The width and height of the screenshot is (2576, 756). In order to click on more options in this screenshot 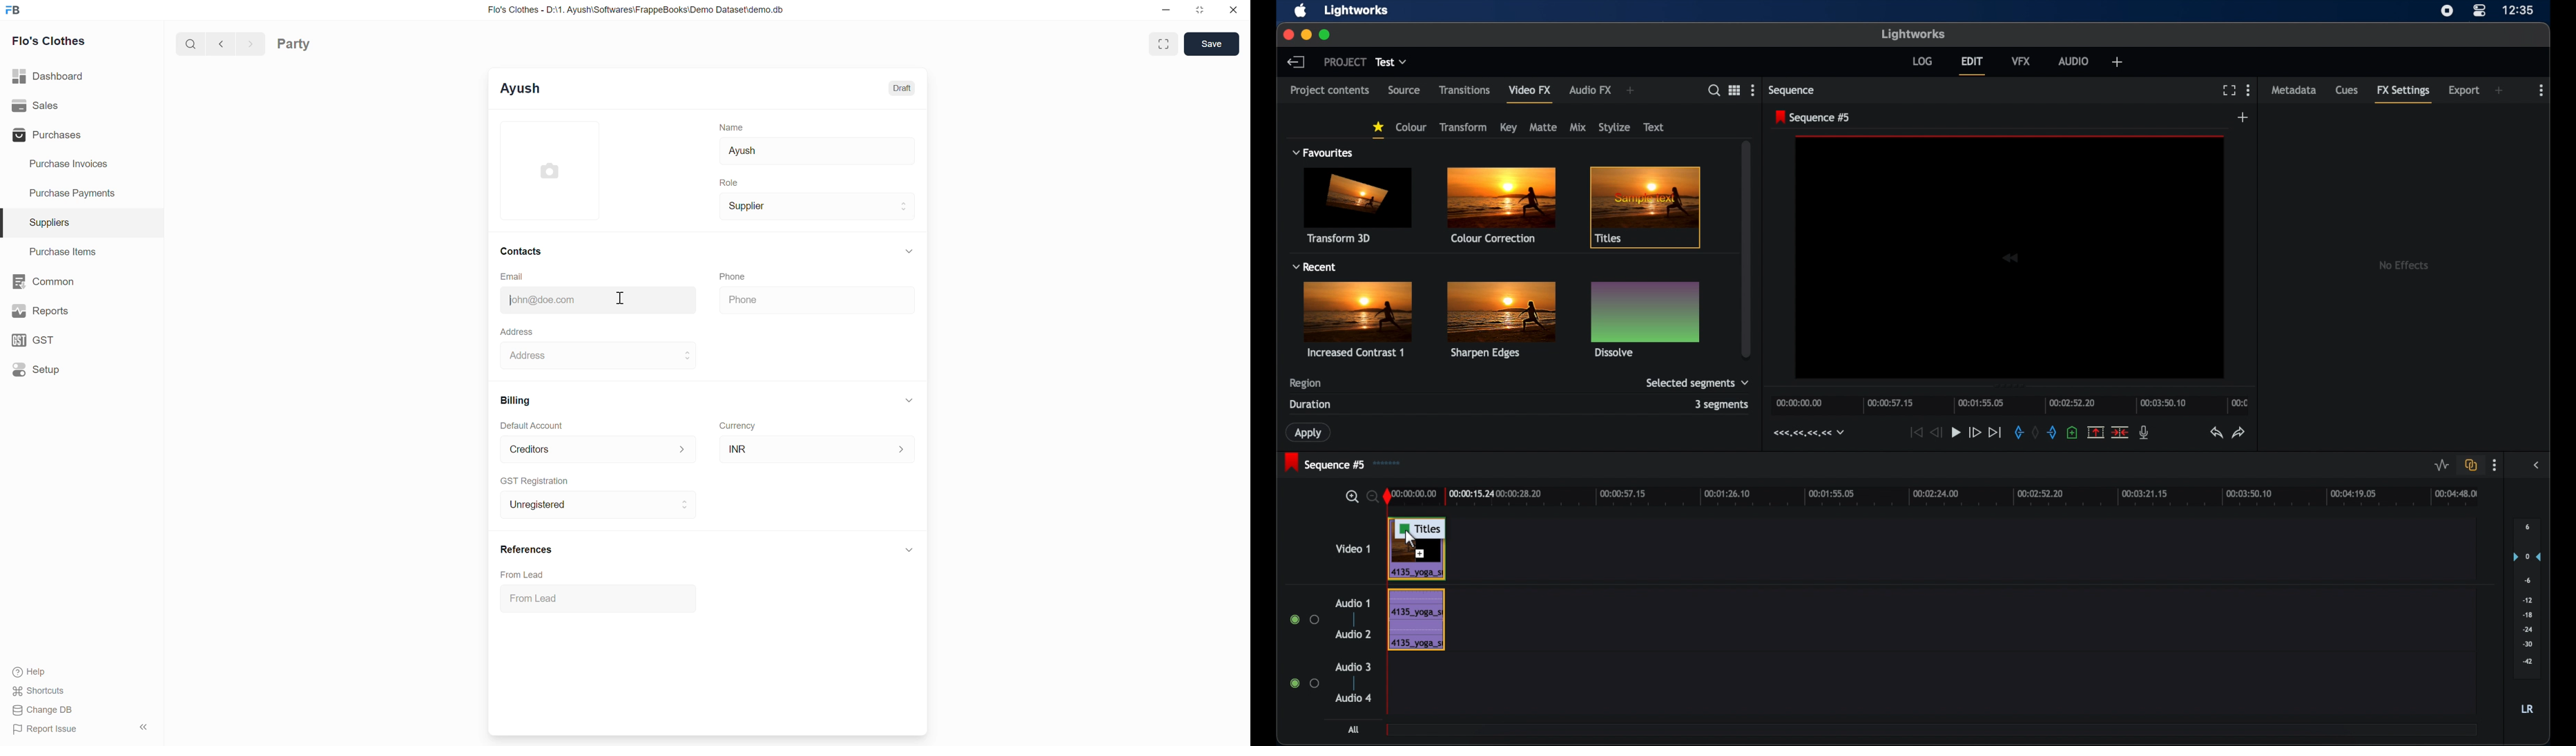, I will do `click(2248, 90)`.